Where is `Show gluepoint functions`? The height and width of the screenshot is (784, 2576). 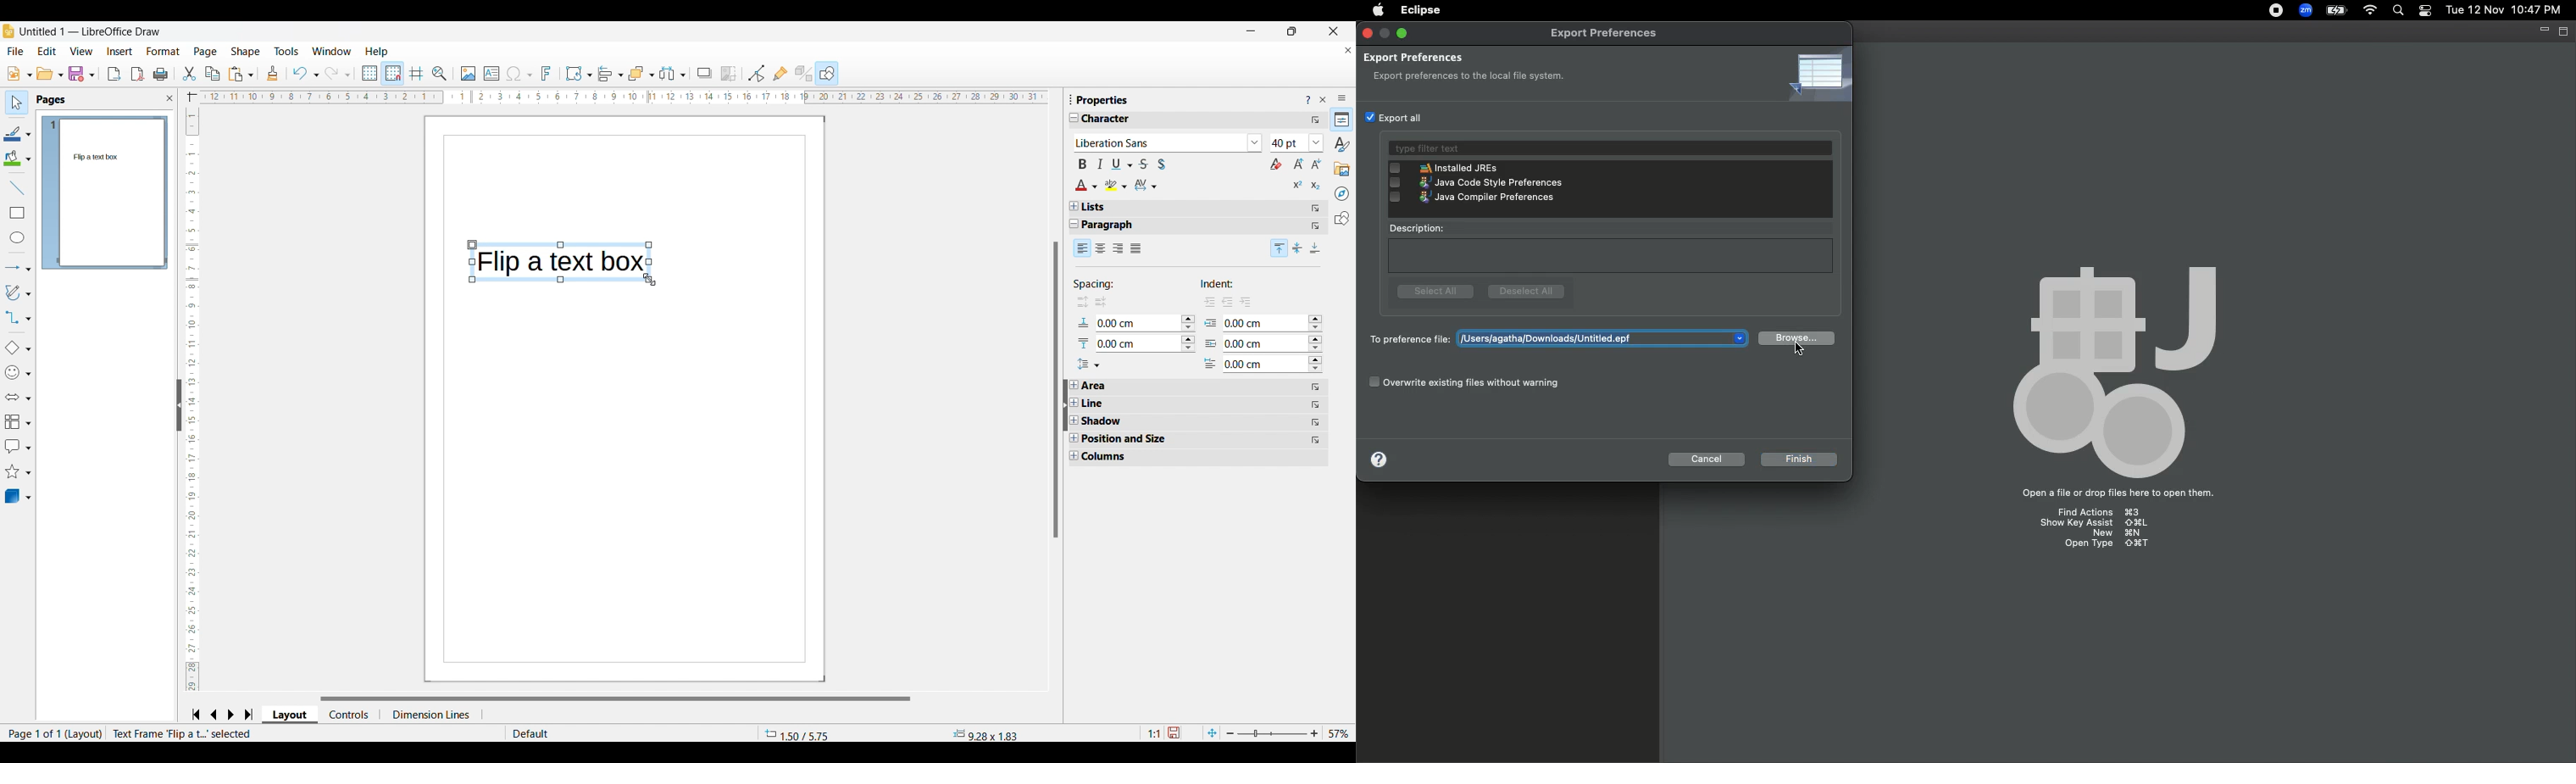 Show gluepoint functions is located at coordinates (781, 73).